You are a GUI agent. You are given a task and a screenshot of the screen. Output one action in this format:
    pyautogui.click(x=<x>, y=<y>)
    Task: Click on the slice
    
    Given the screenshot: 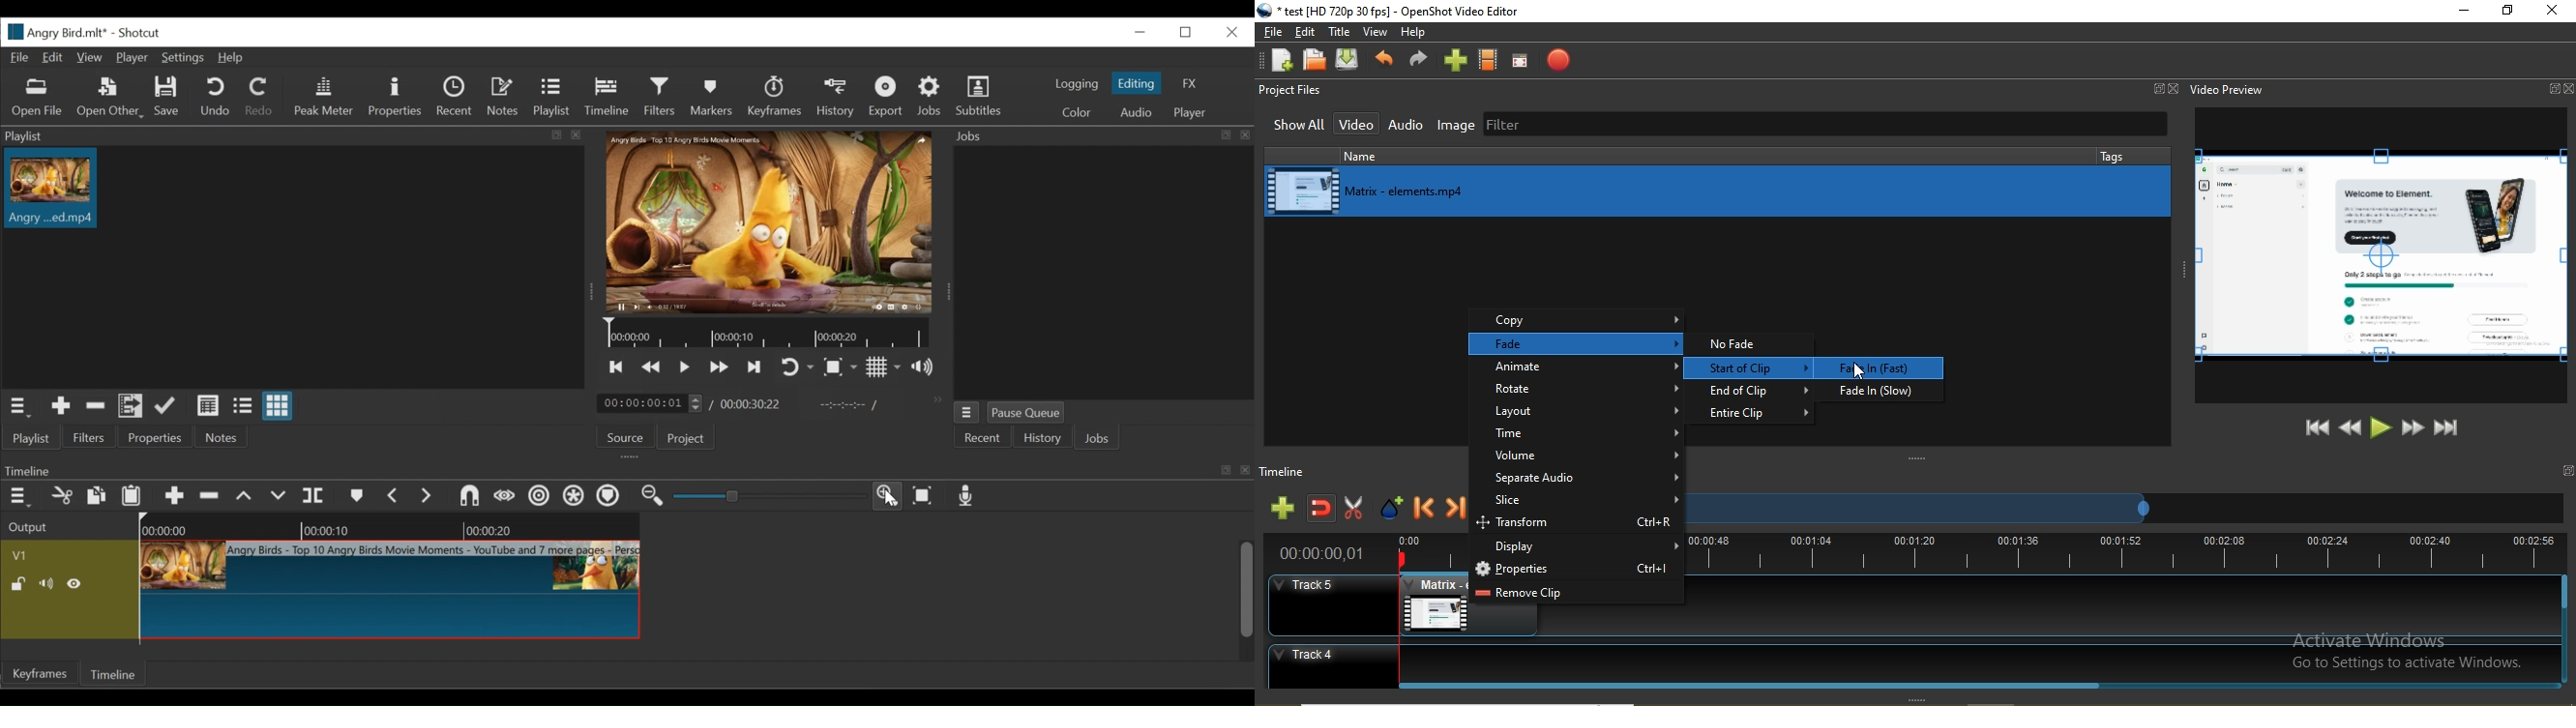 What is the action you would take?
    pyautogui.click(x=1579, y=502)
    